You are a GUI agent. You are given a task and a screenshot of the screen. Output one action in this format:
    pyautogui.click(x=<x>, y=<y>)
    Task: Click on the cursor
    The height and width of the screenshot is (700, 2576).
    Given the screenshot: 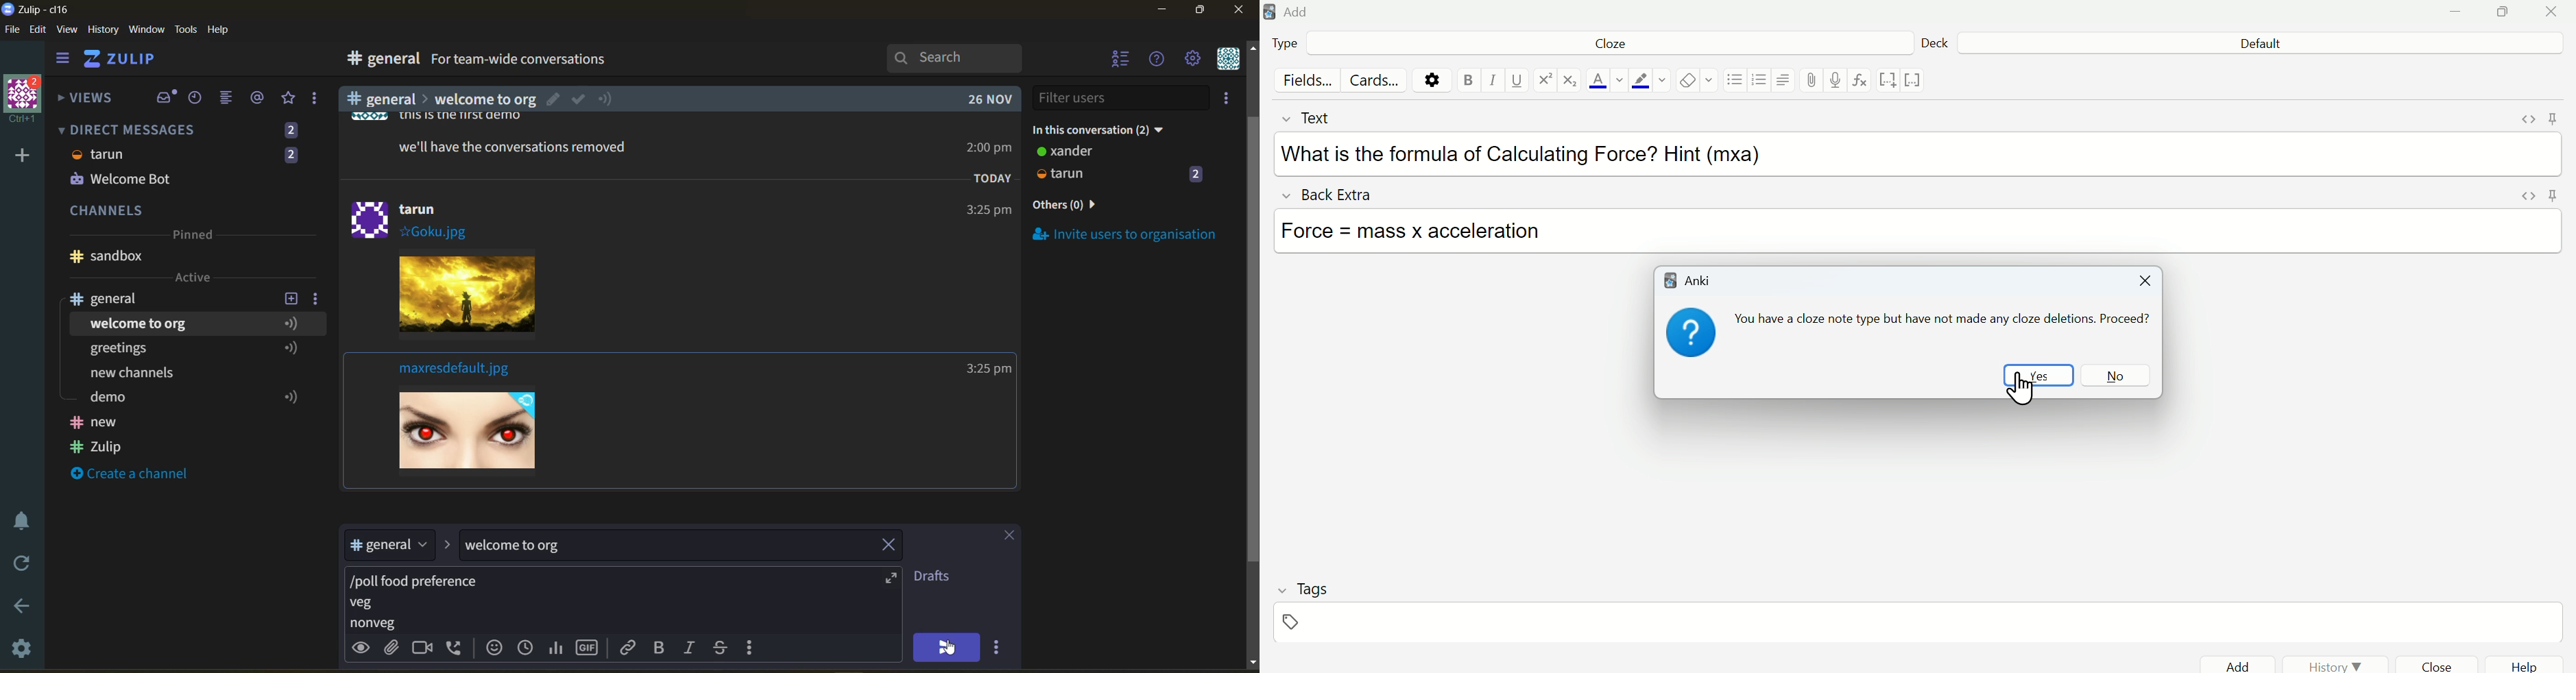 What is the action you would take?
    pyautogui.click(x=951, y=649)
    